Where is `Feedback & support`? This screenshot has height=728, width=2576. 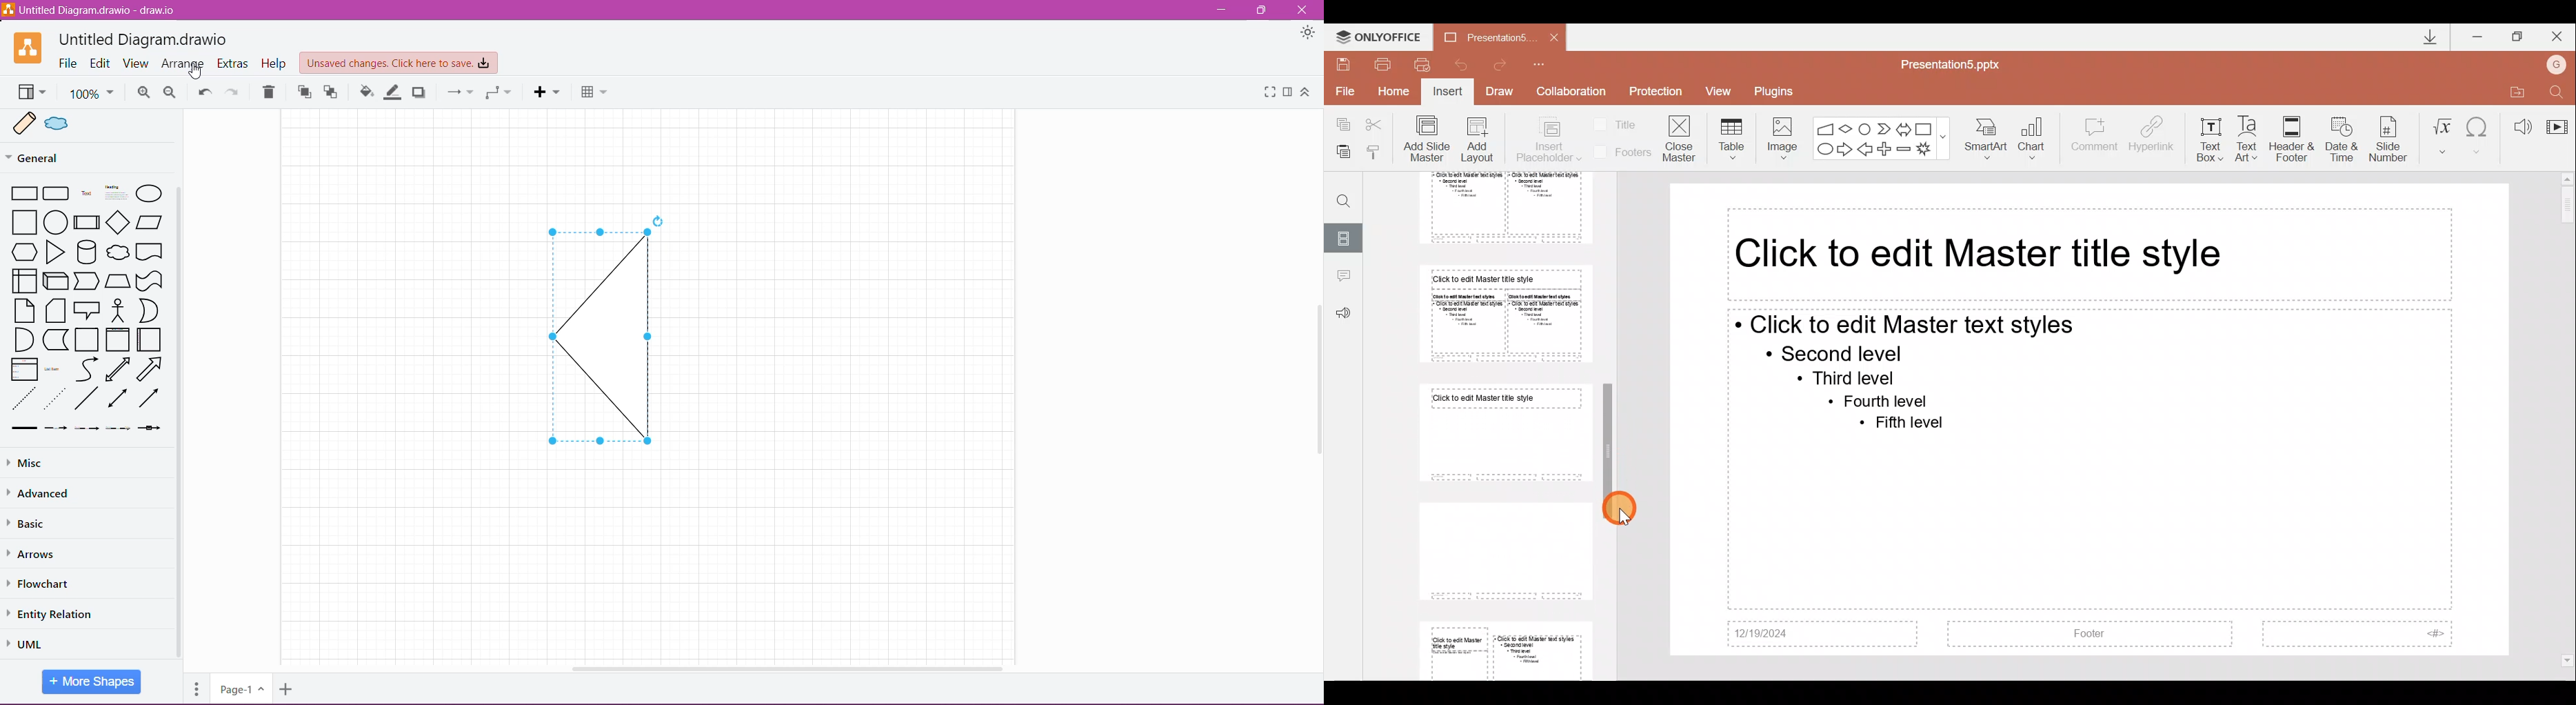 Feedback & support is located at coordinates (1343, 314).